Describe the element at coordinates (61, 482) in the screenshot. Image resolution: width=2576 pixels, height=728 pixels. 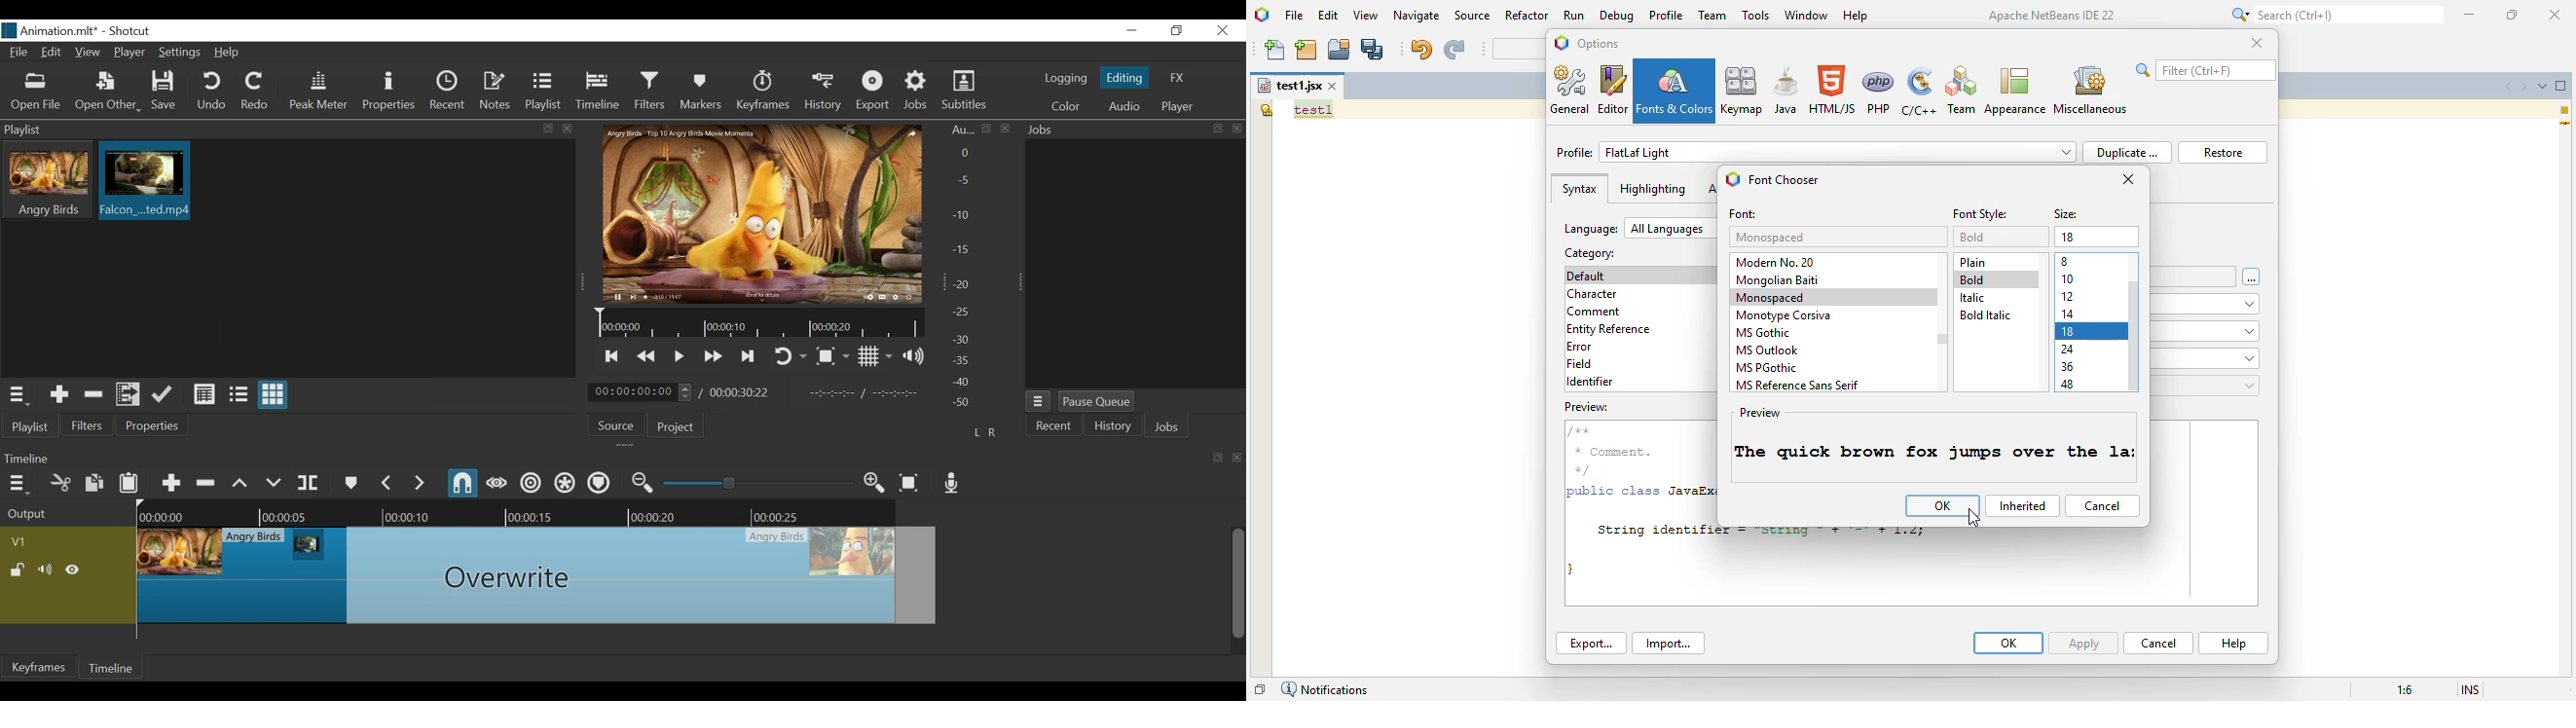
I see `Cut` at that location.